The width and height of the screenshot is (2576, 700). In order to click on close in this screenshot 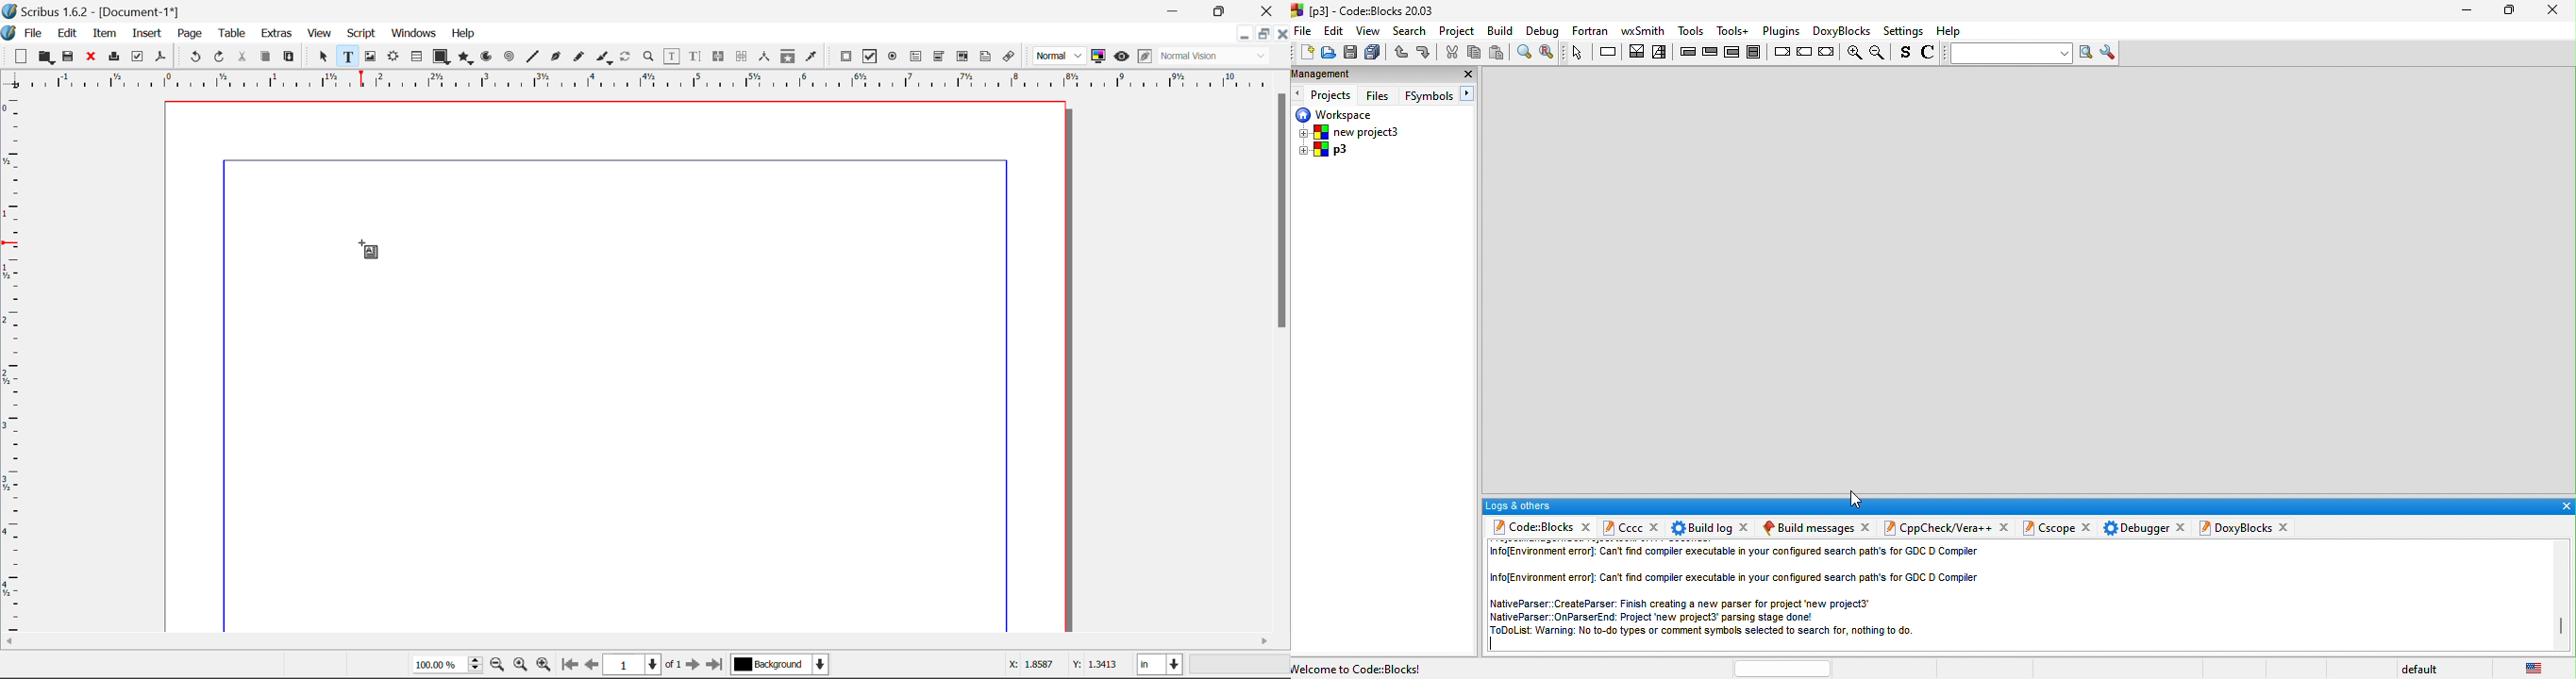, I will do `click(1868, 526)`.